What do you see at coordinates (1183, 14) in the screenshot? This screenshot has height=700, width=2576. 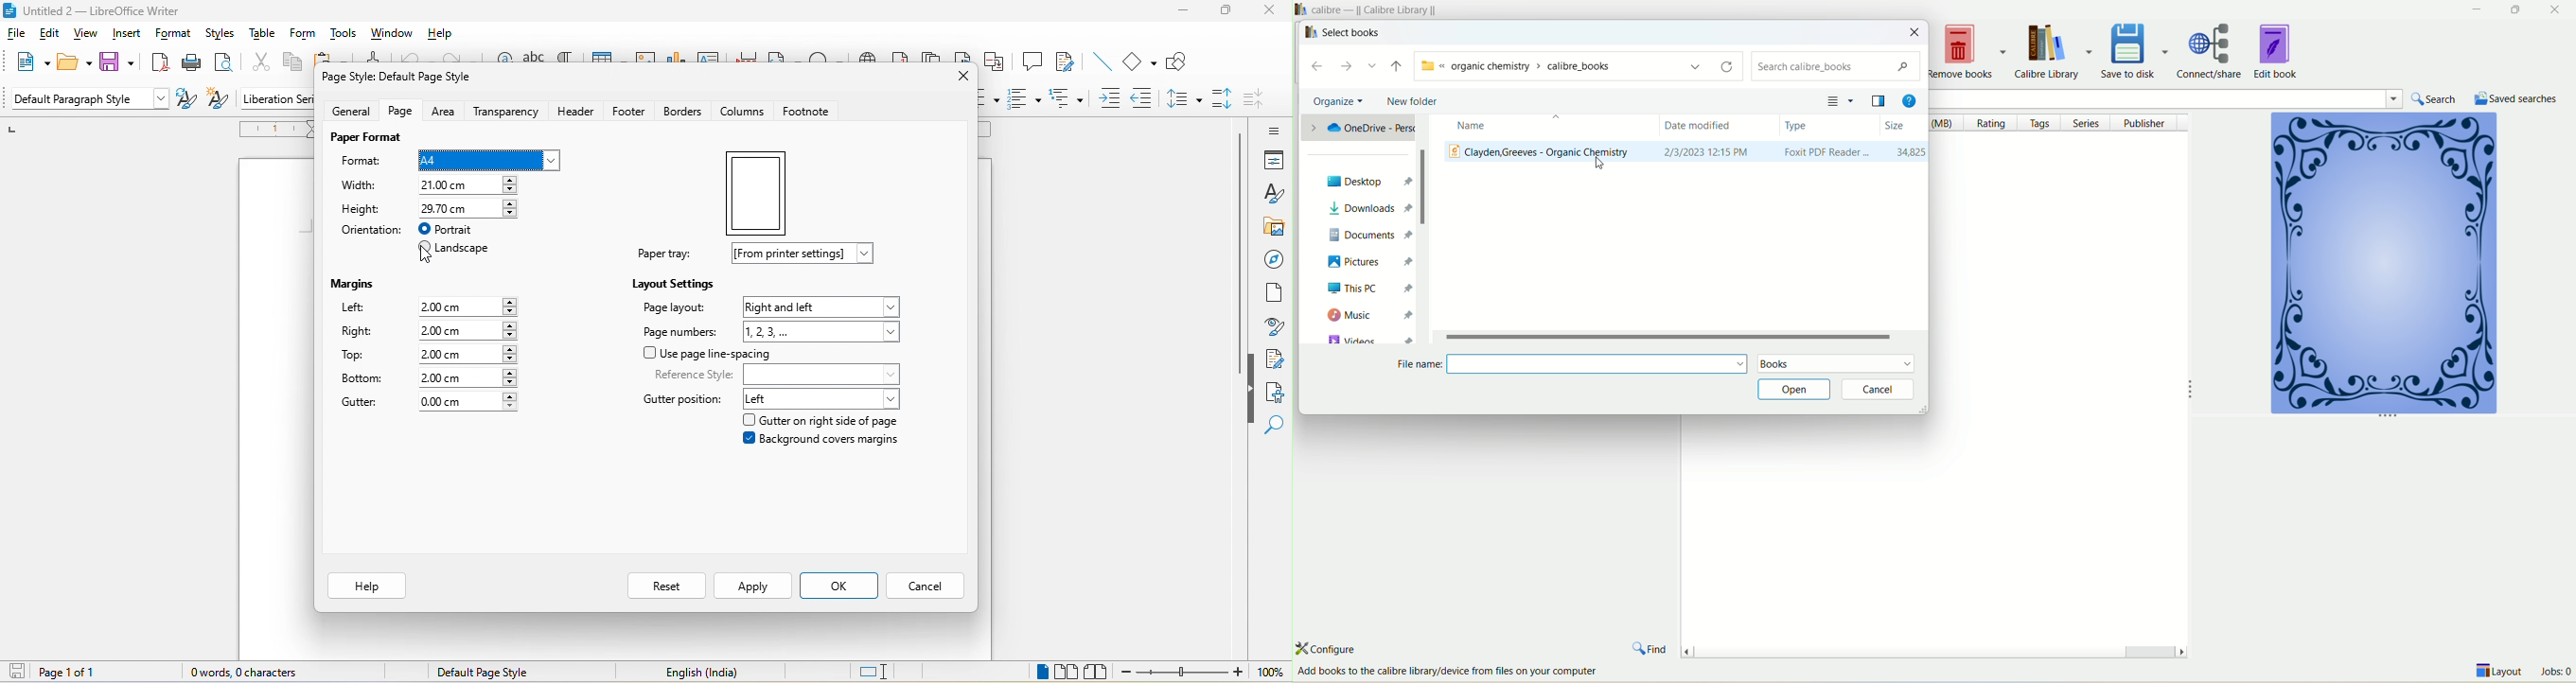 I see `minimize` at bounding box center [1183, 14].